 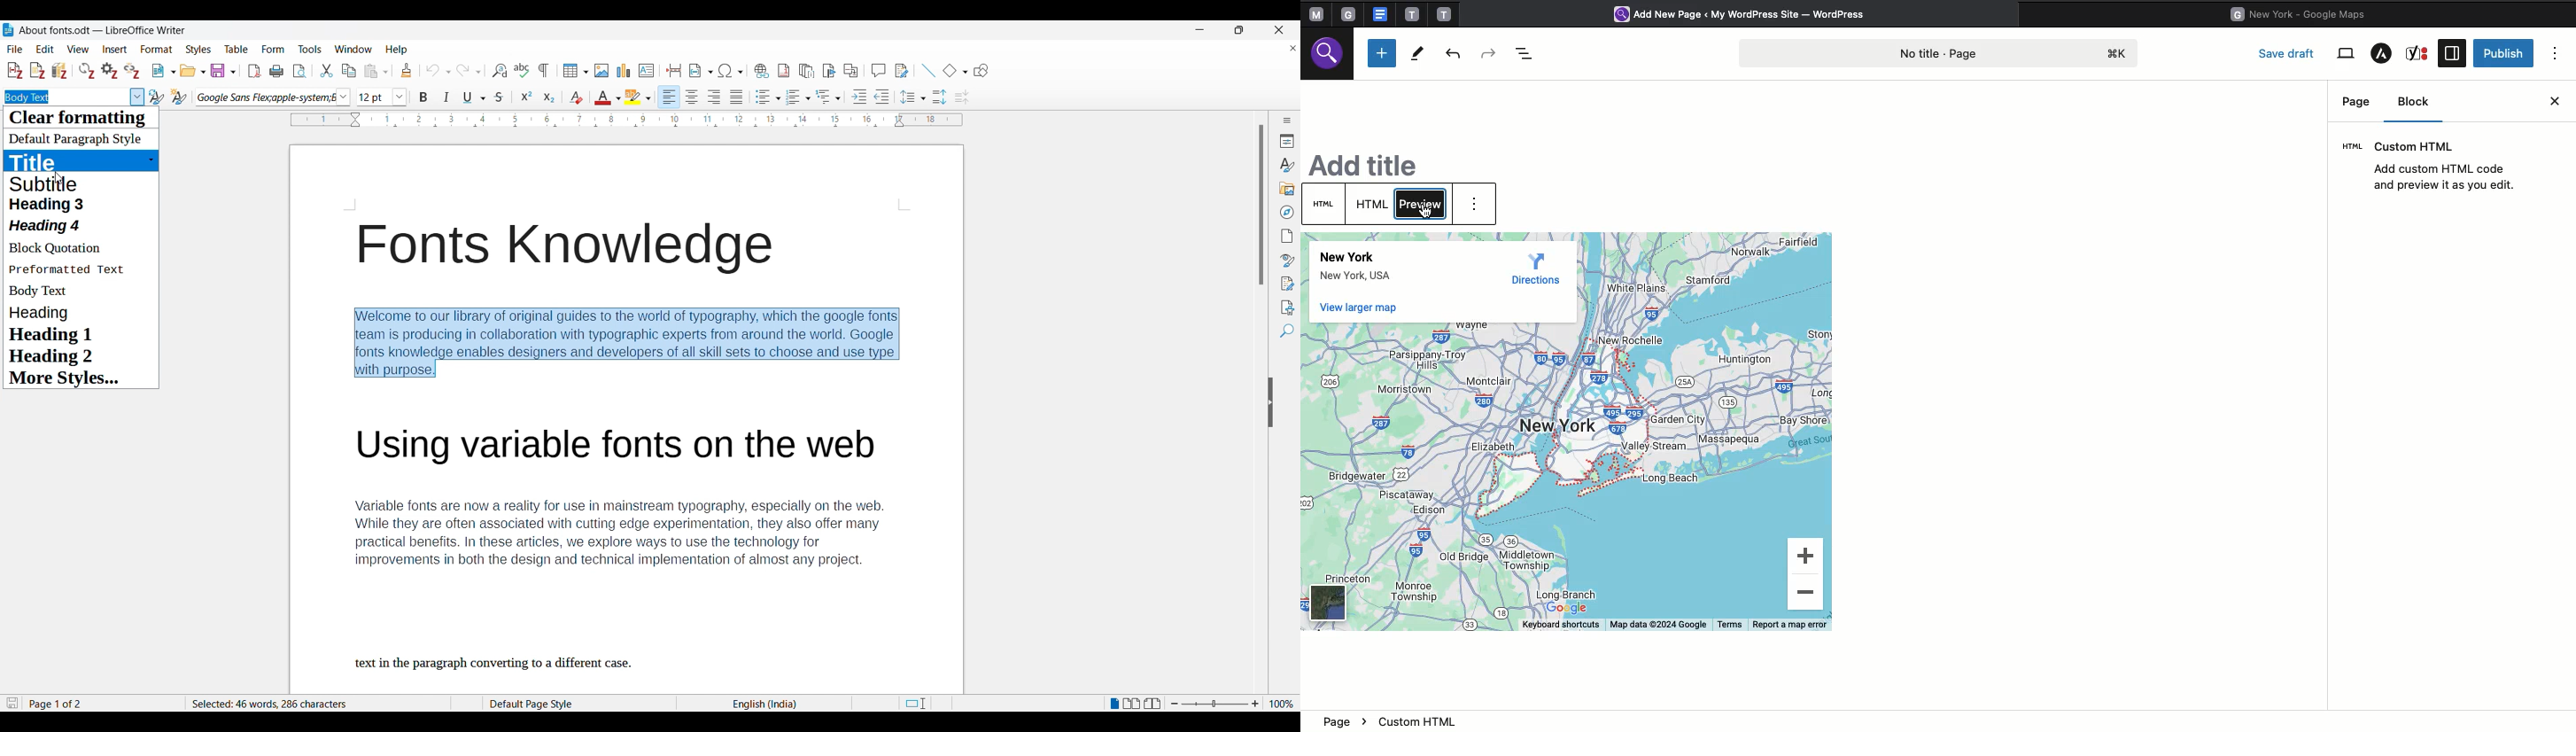 I want to click on Basic shape options, so click(x=956, y=70).